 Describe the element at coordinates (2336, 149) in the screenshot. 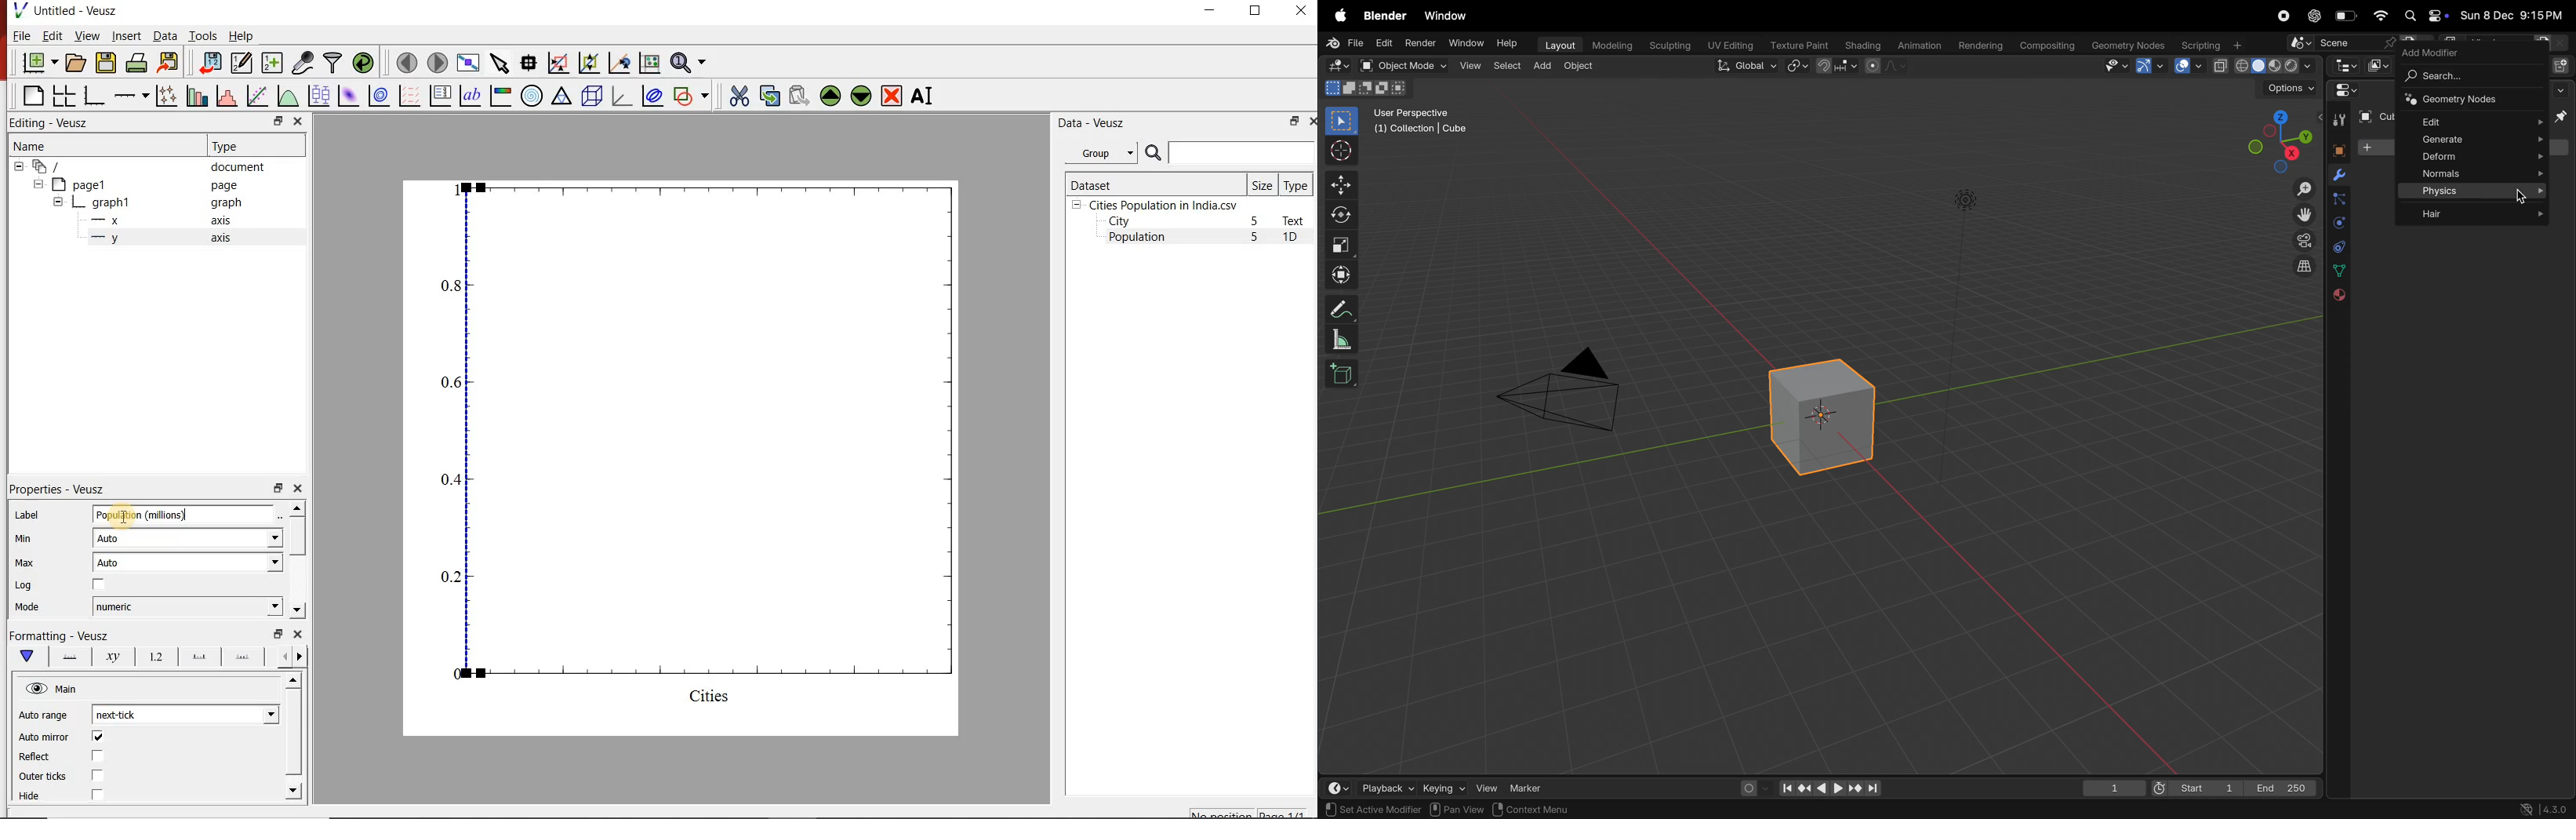

I see `object` at that location.